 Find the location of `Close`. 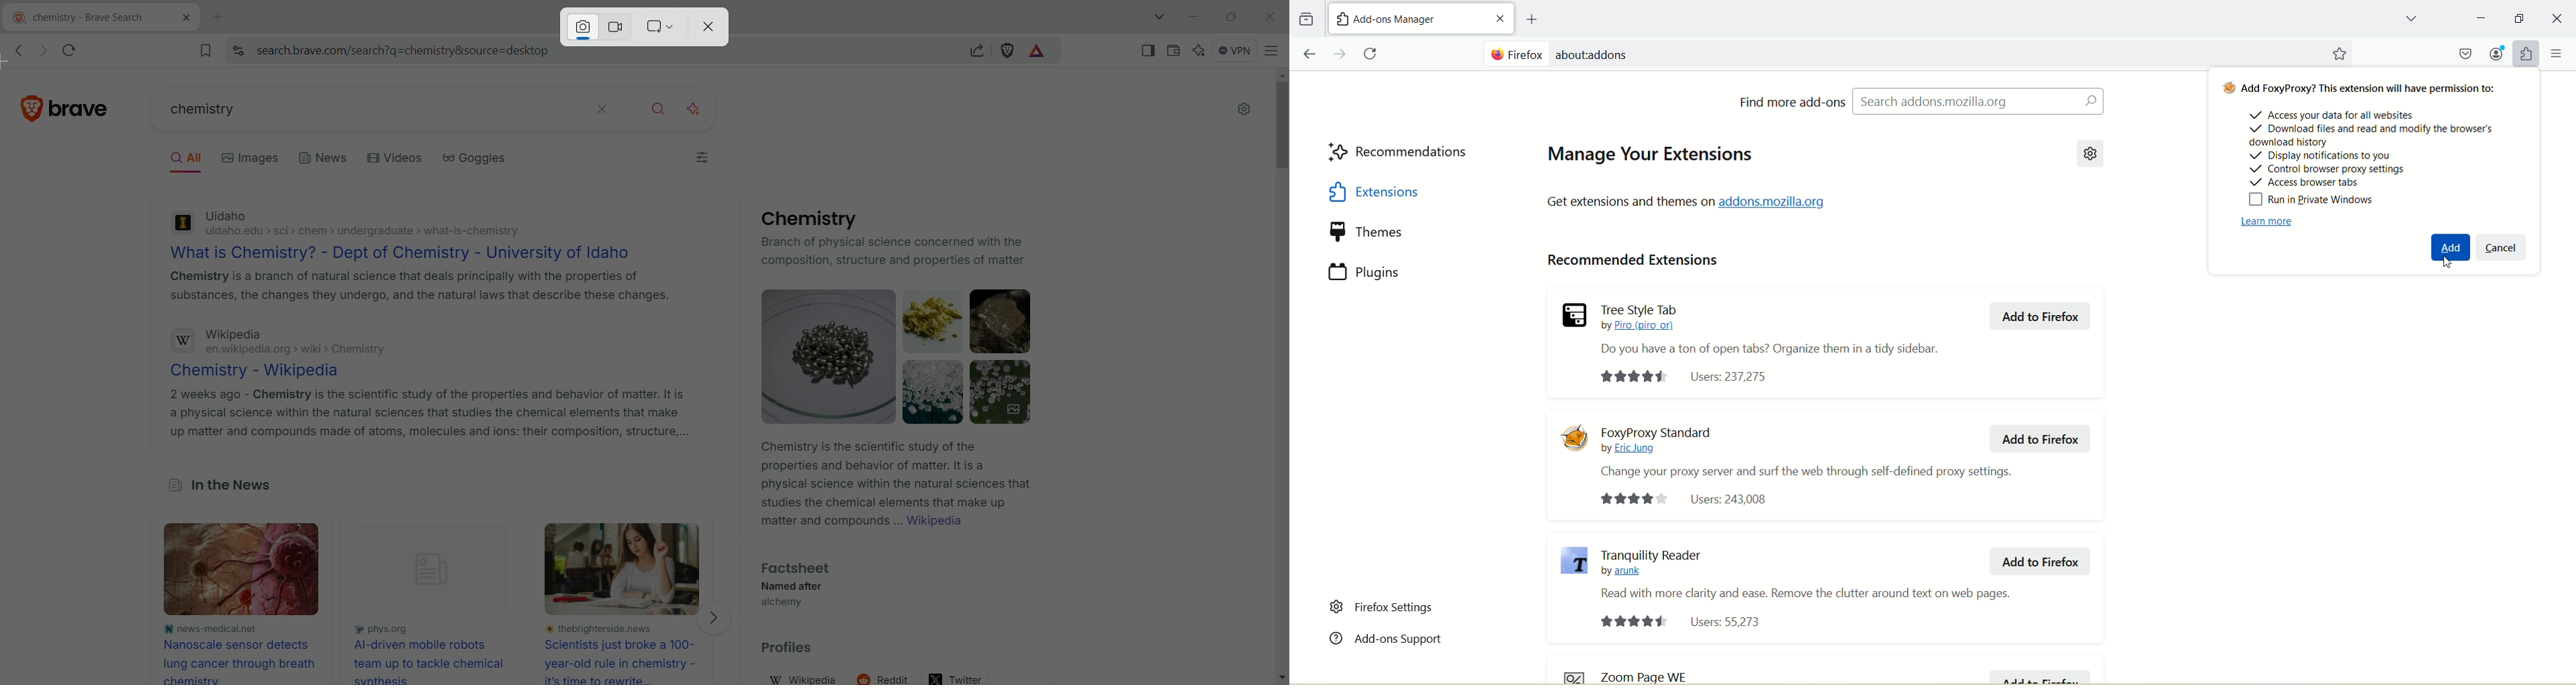

Close is located at coordinates (1500, 18).